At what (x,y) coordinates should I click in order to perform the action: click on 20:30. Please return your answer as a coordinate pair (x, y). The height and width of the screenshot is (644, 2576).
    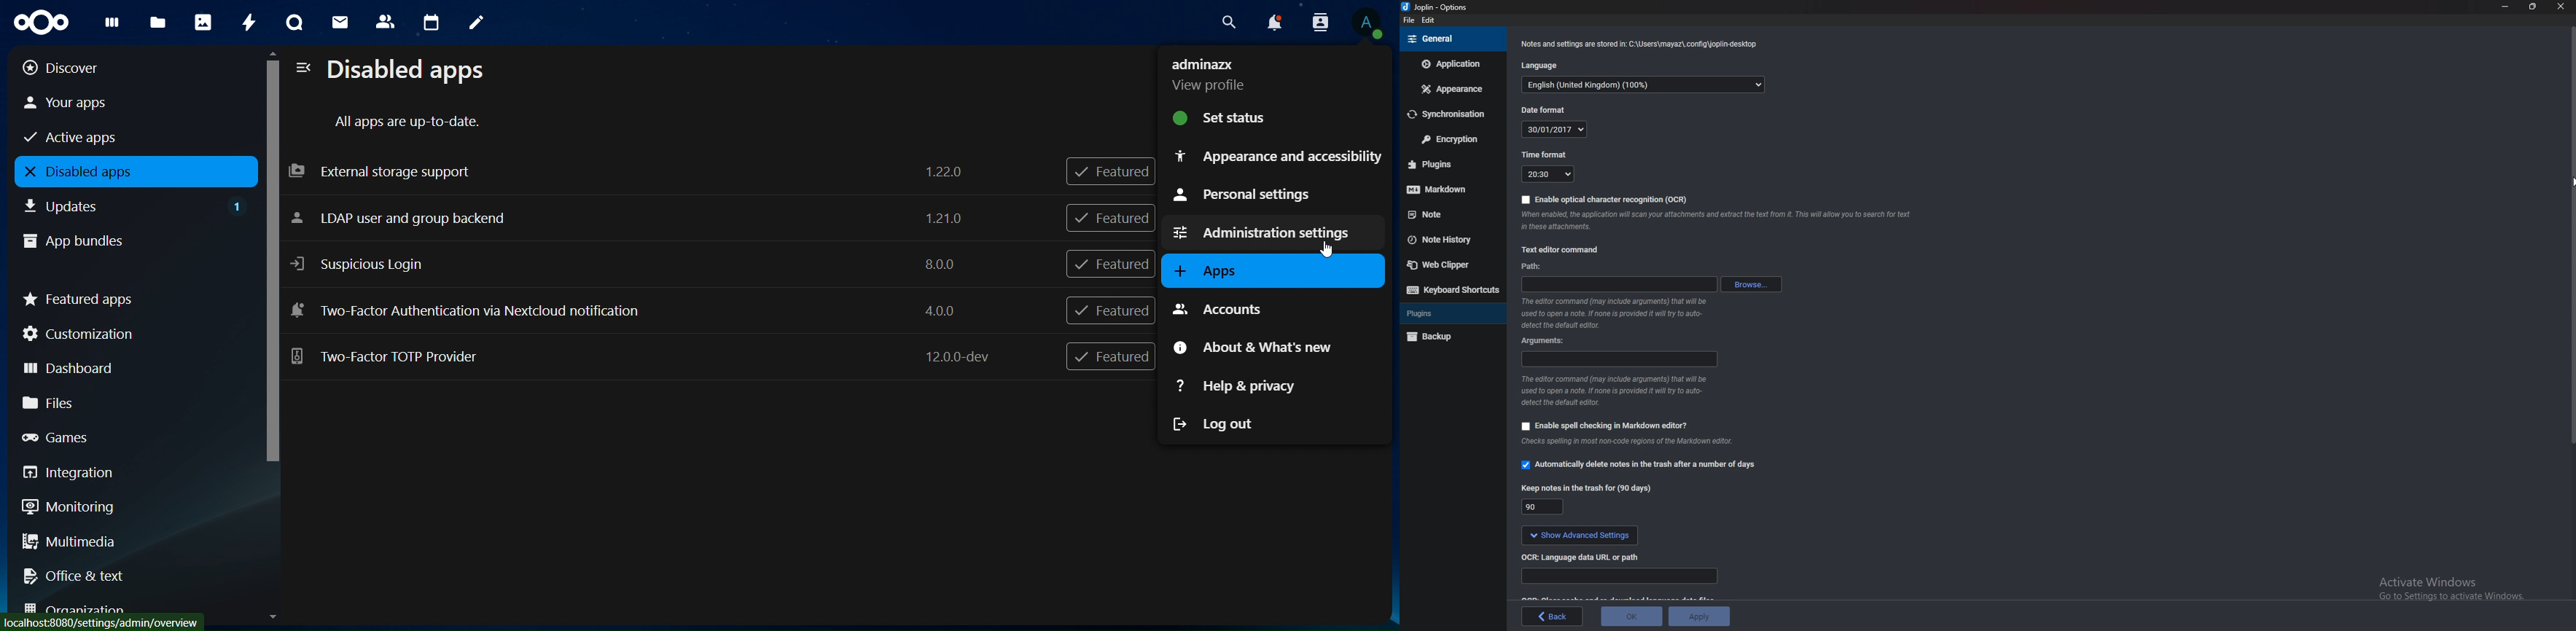
    Looking at the image, I should click on (1548, 173).